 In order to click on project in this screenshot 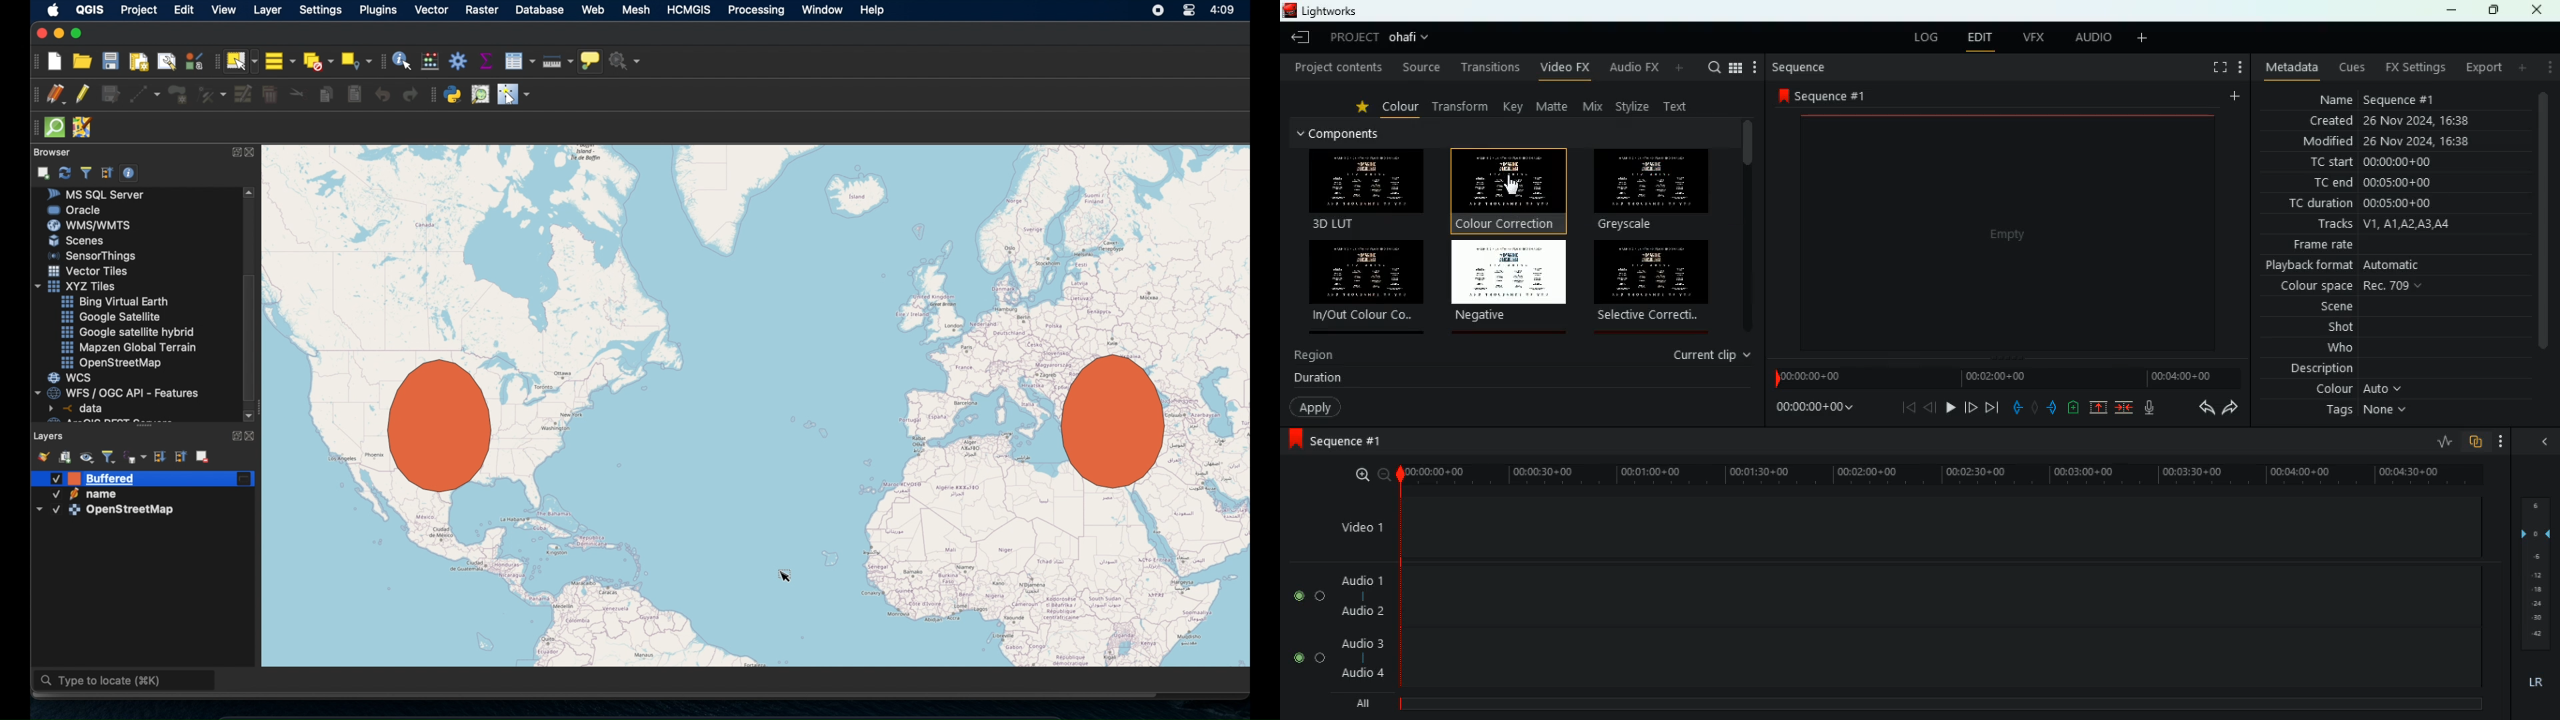, I will do `click(1350, 38)`.